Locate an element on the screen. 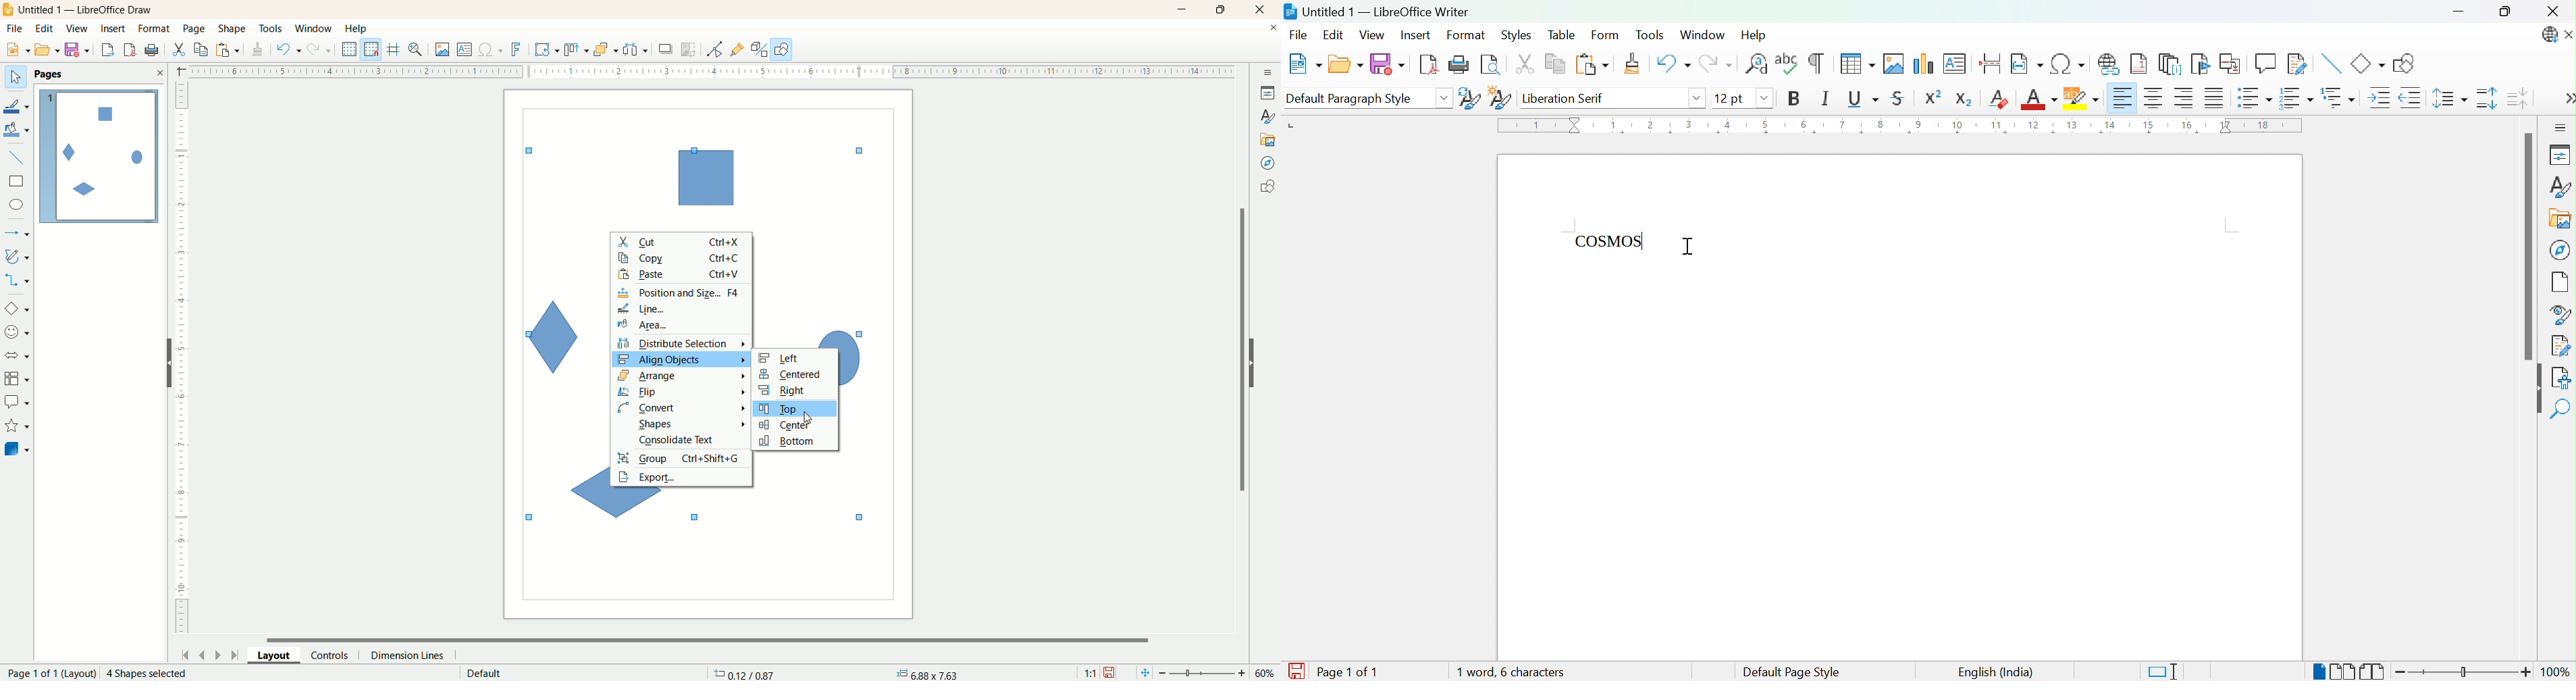 This screenshot has height=700, width=2576. export is located at coordinates (681, 477).